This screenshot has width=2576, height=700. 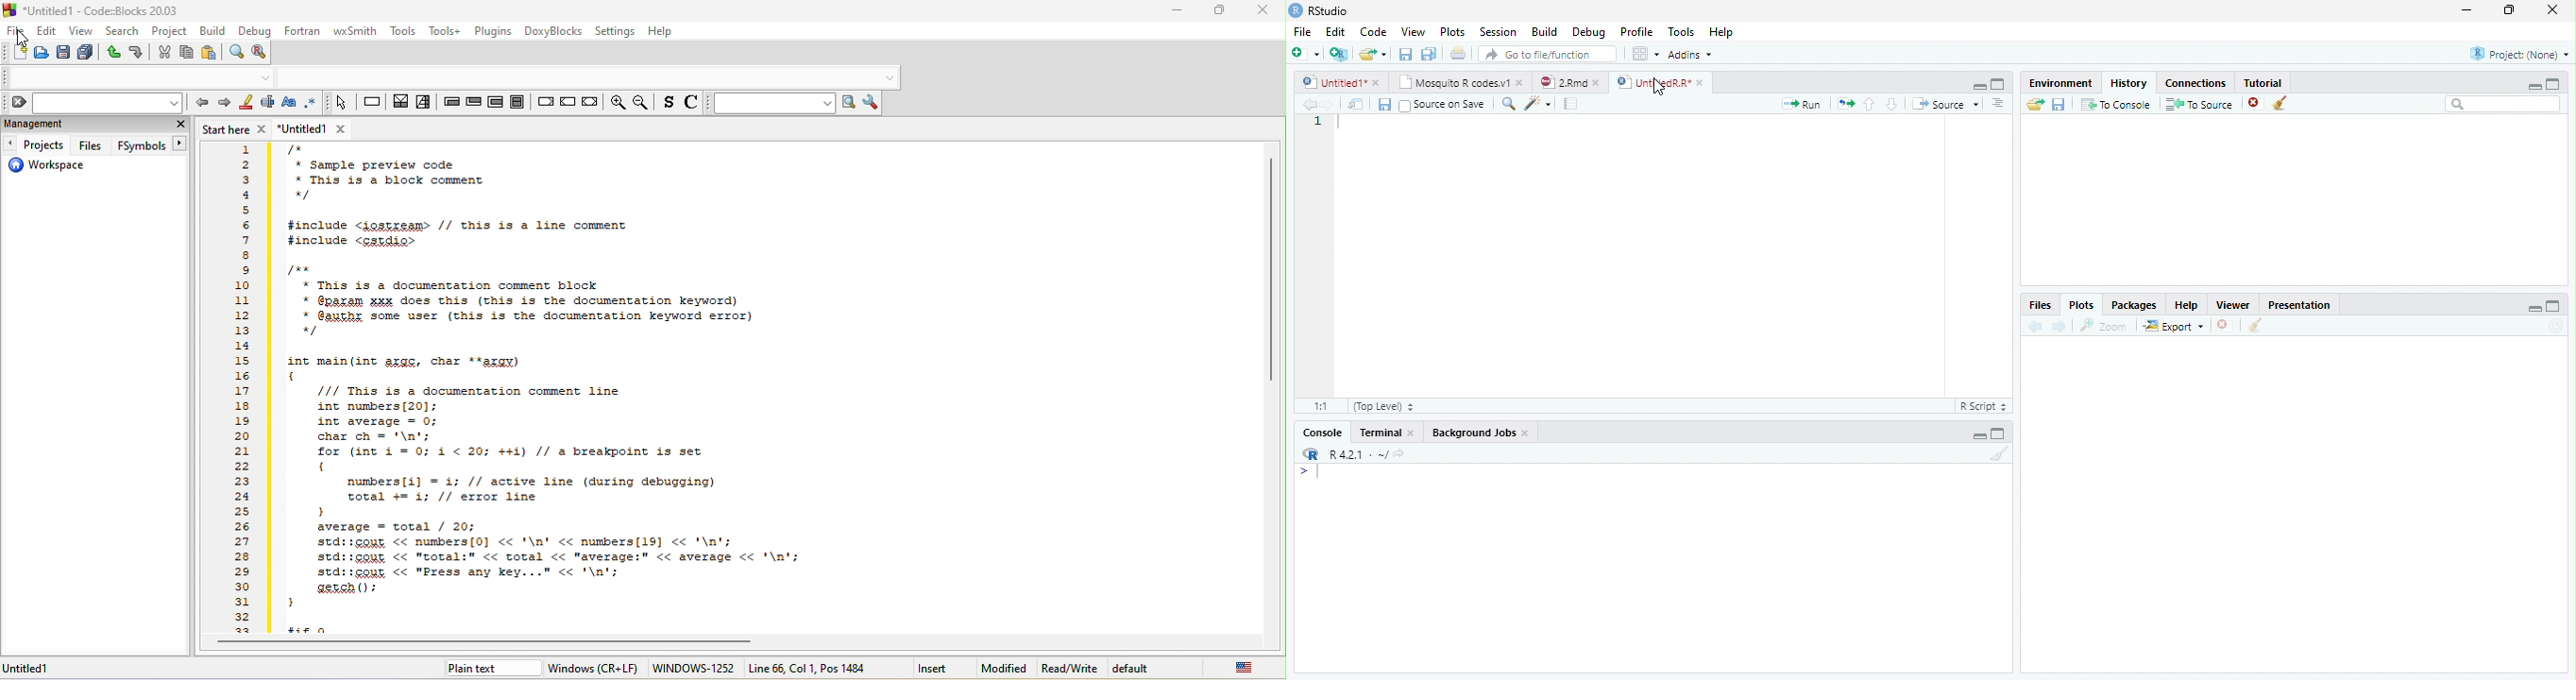 I want to click on counting loop, so click(x=494, y=102).